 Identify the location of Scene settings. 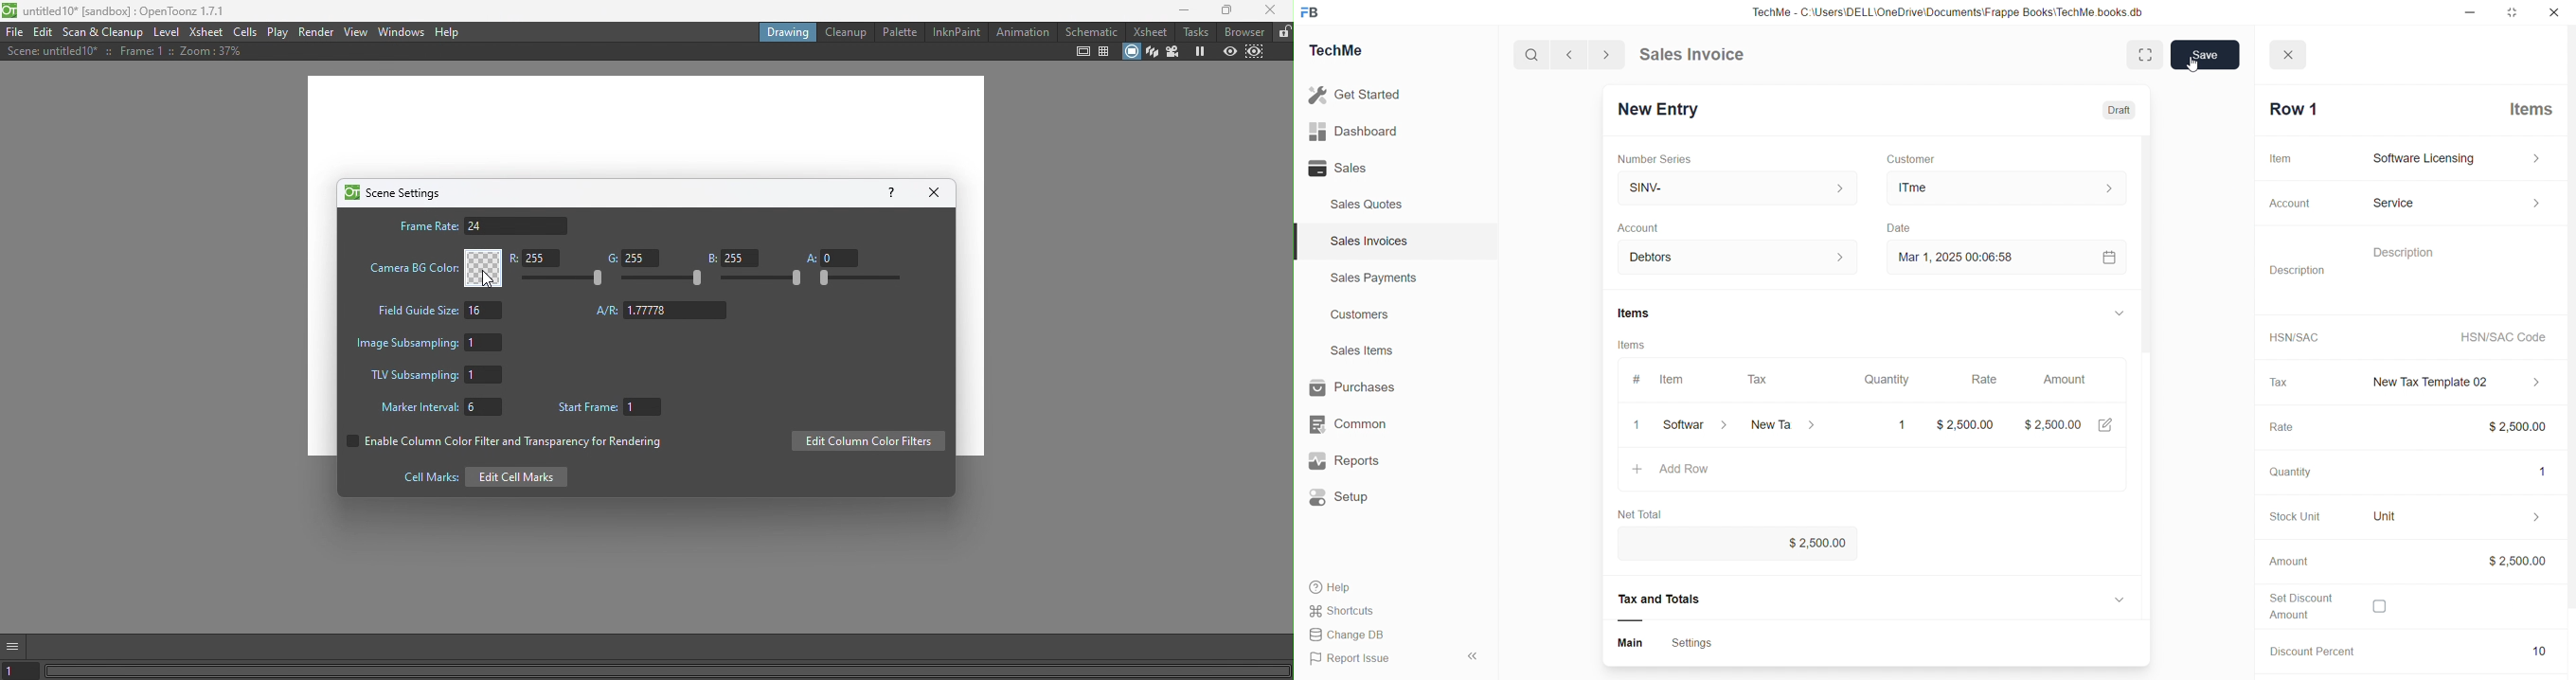
(392, 192).